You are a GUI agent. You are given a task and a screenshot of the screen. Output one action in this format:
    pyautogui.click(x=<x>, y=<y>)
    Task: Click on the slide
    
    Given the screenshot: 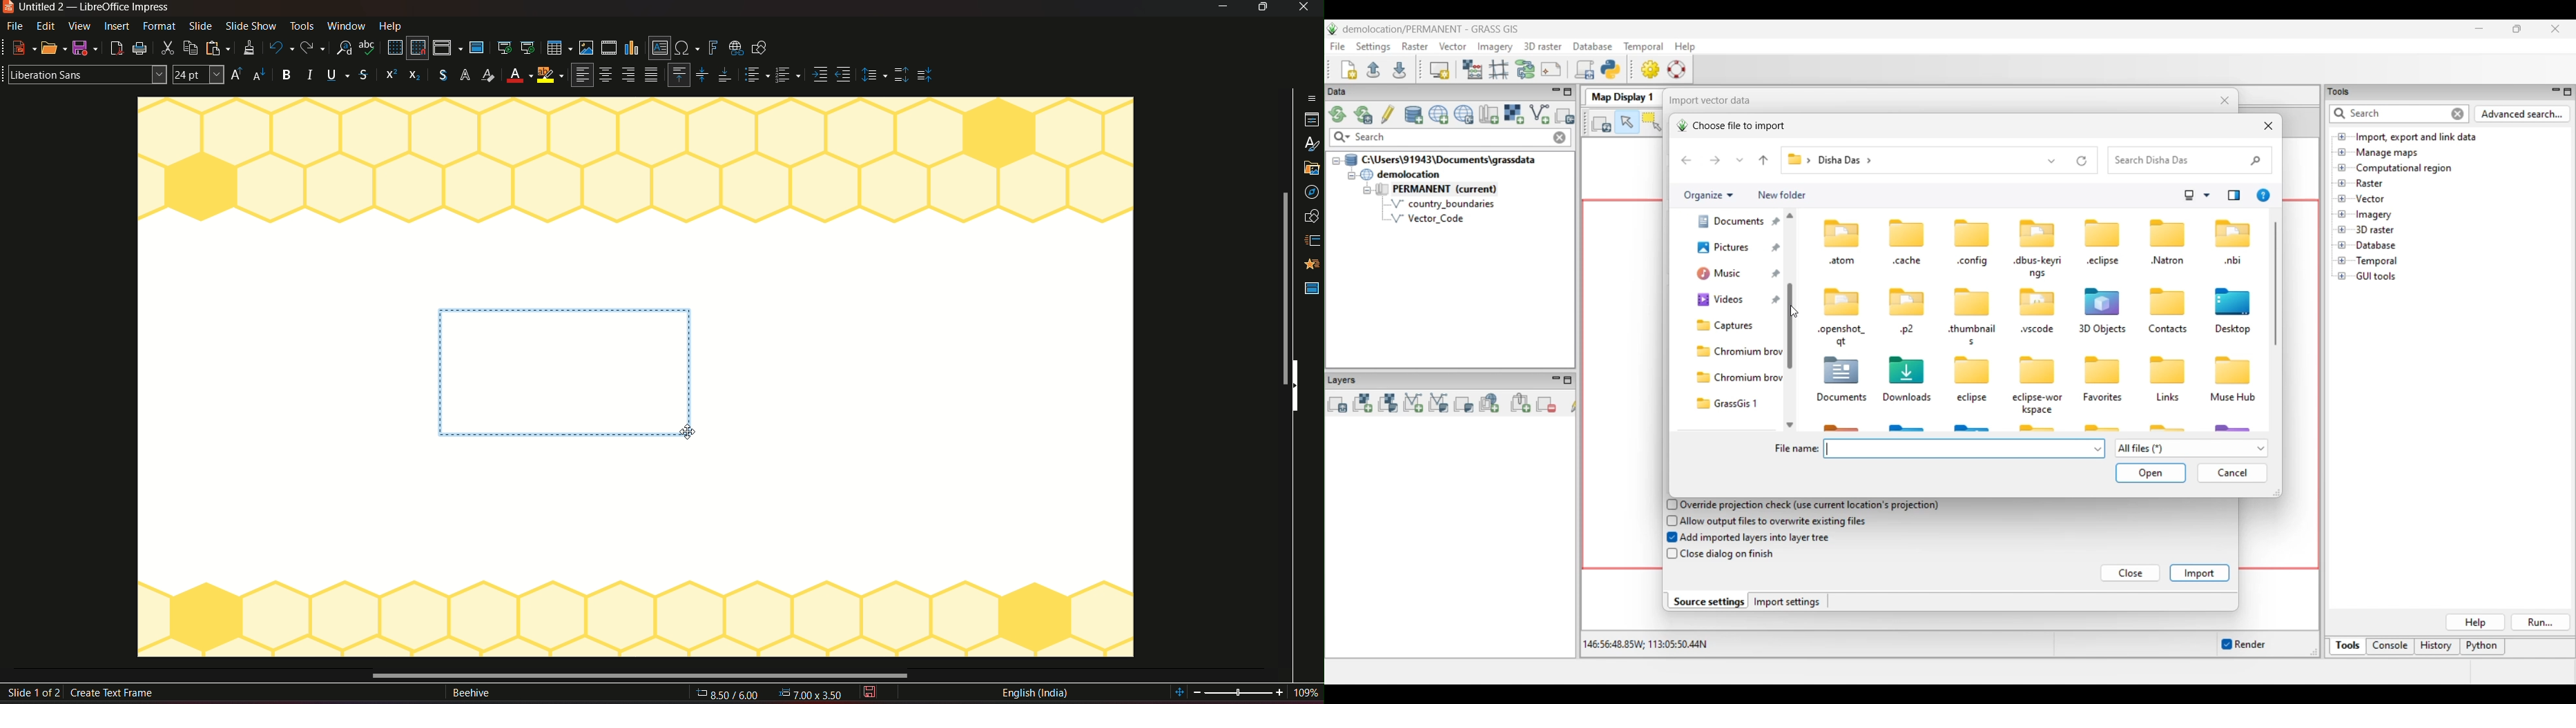 What is the action you would take?
    pyautogui.click(x=200, y=27)
    